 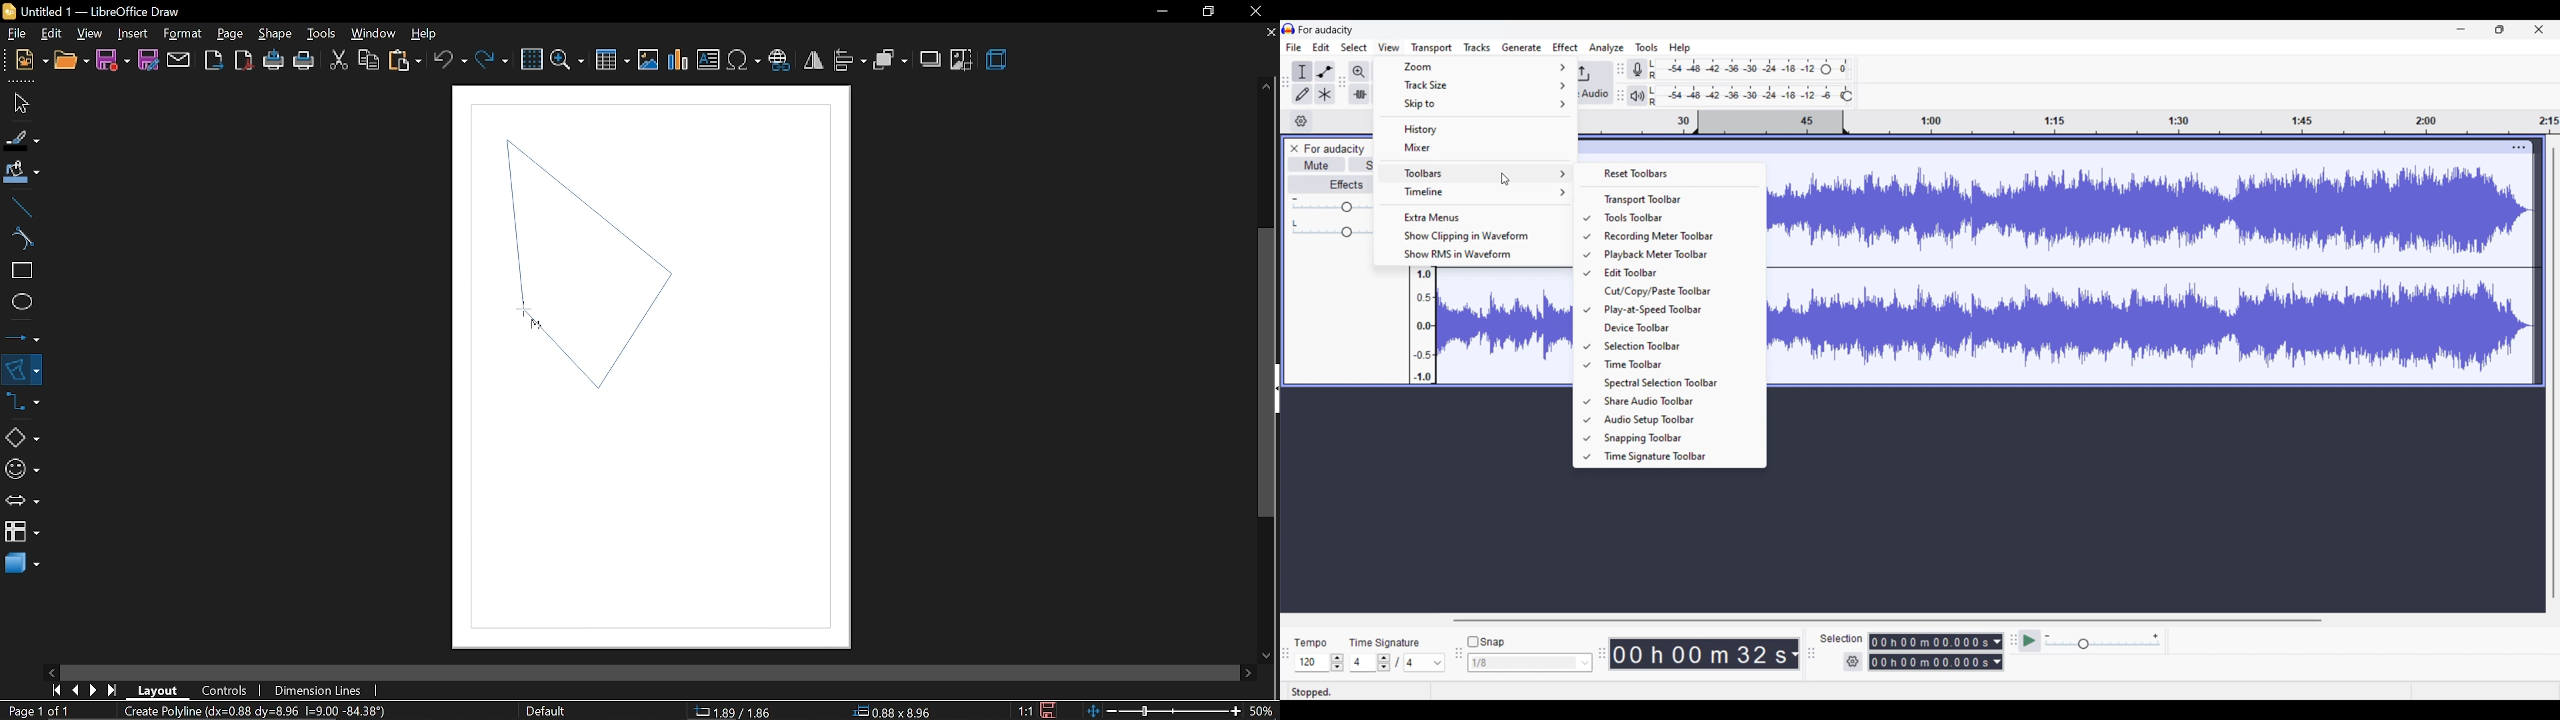 What do you see at coordinates (18, 304) in the screenshot?
I see `ellipse` at bounding box center [18, 304].